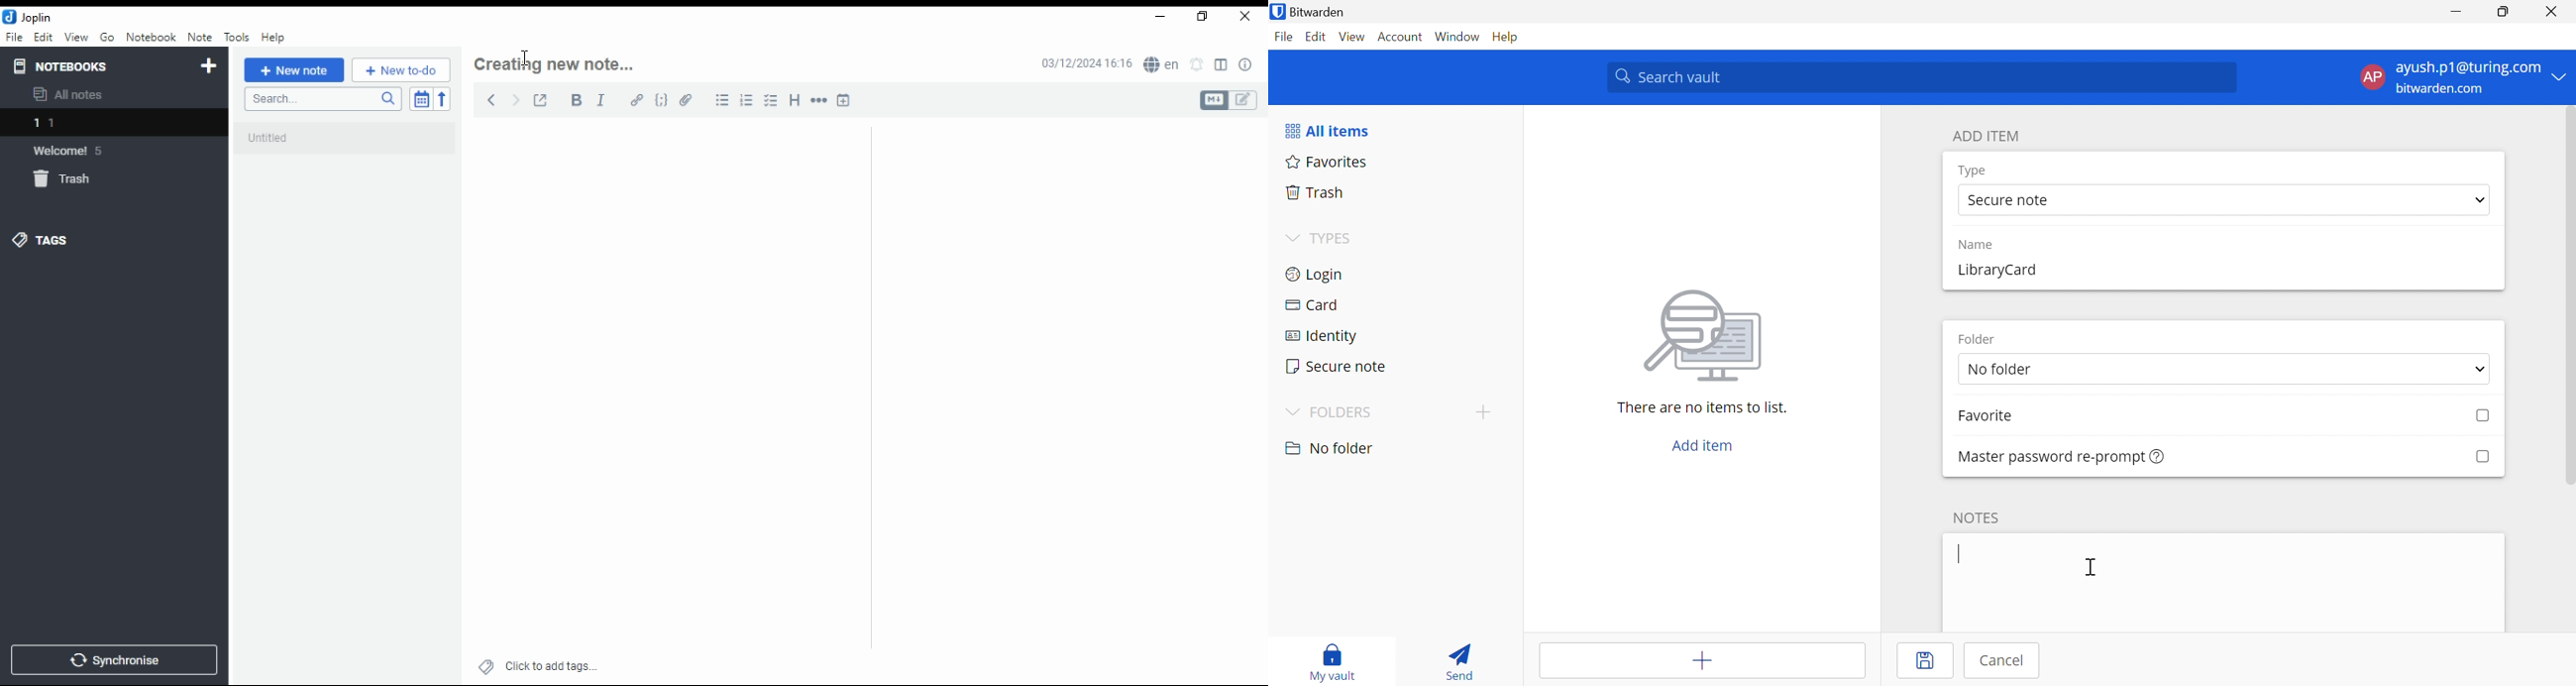  Describe the element at coordinates (2457, 10) in the screenshot. I see `Minimize` at that location.